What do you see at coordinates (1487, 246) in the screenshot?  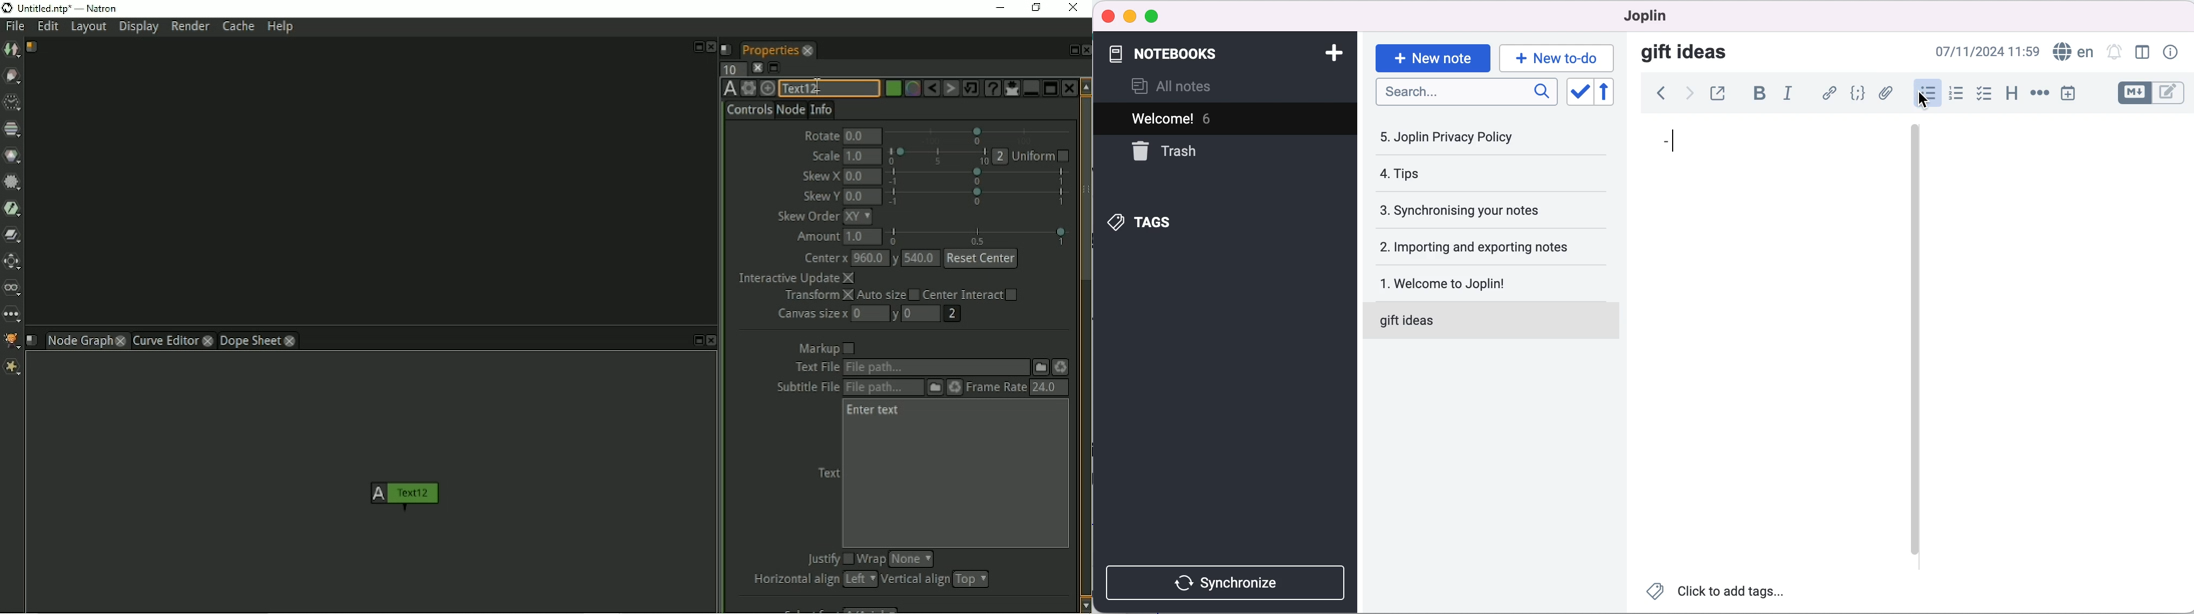 I see `importing and exporting notes` at bounding box center [1487, 246].